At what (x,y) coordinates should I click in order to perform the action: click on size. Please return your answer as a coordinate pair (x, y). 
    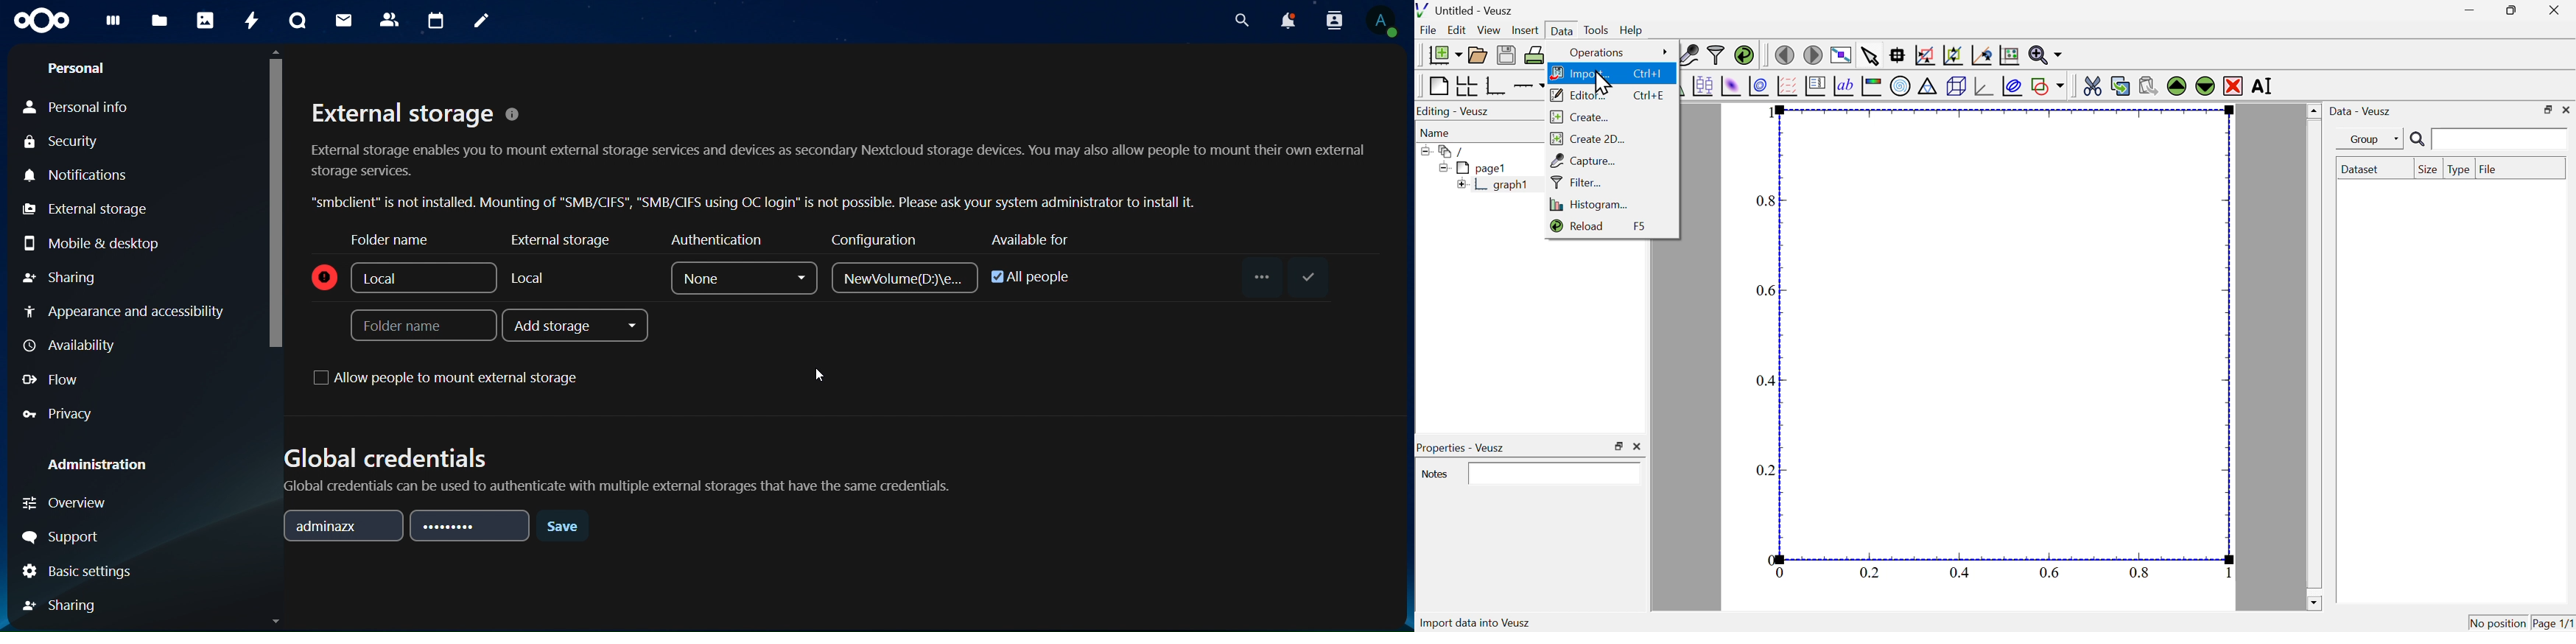
    Looking at the image, I should click on (2427, 169).